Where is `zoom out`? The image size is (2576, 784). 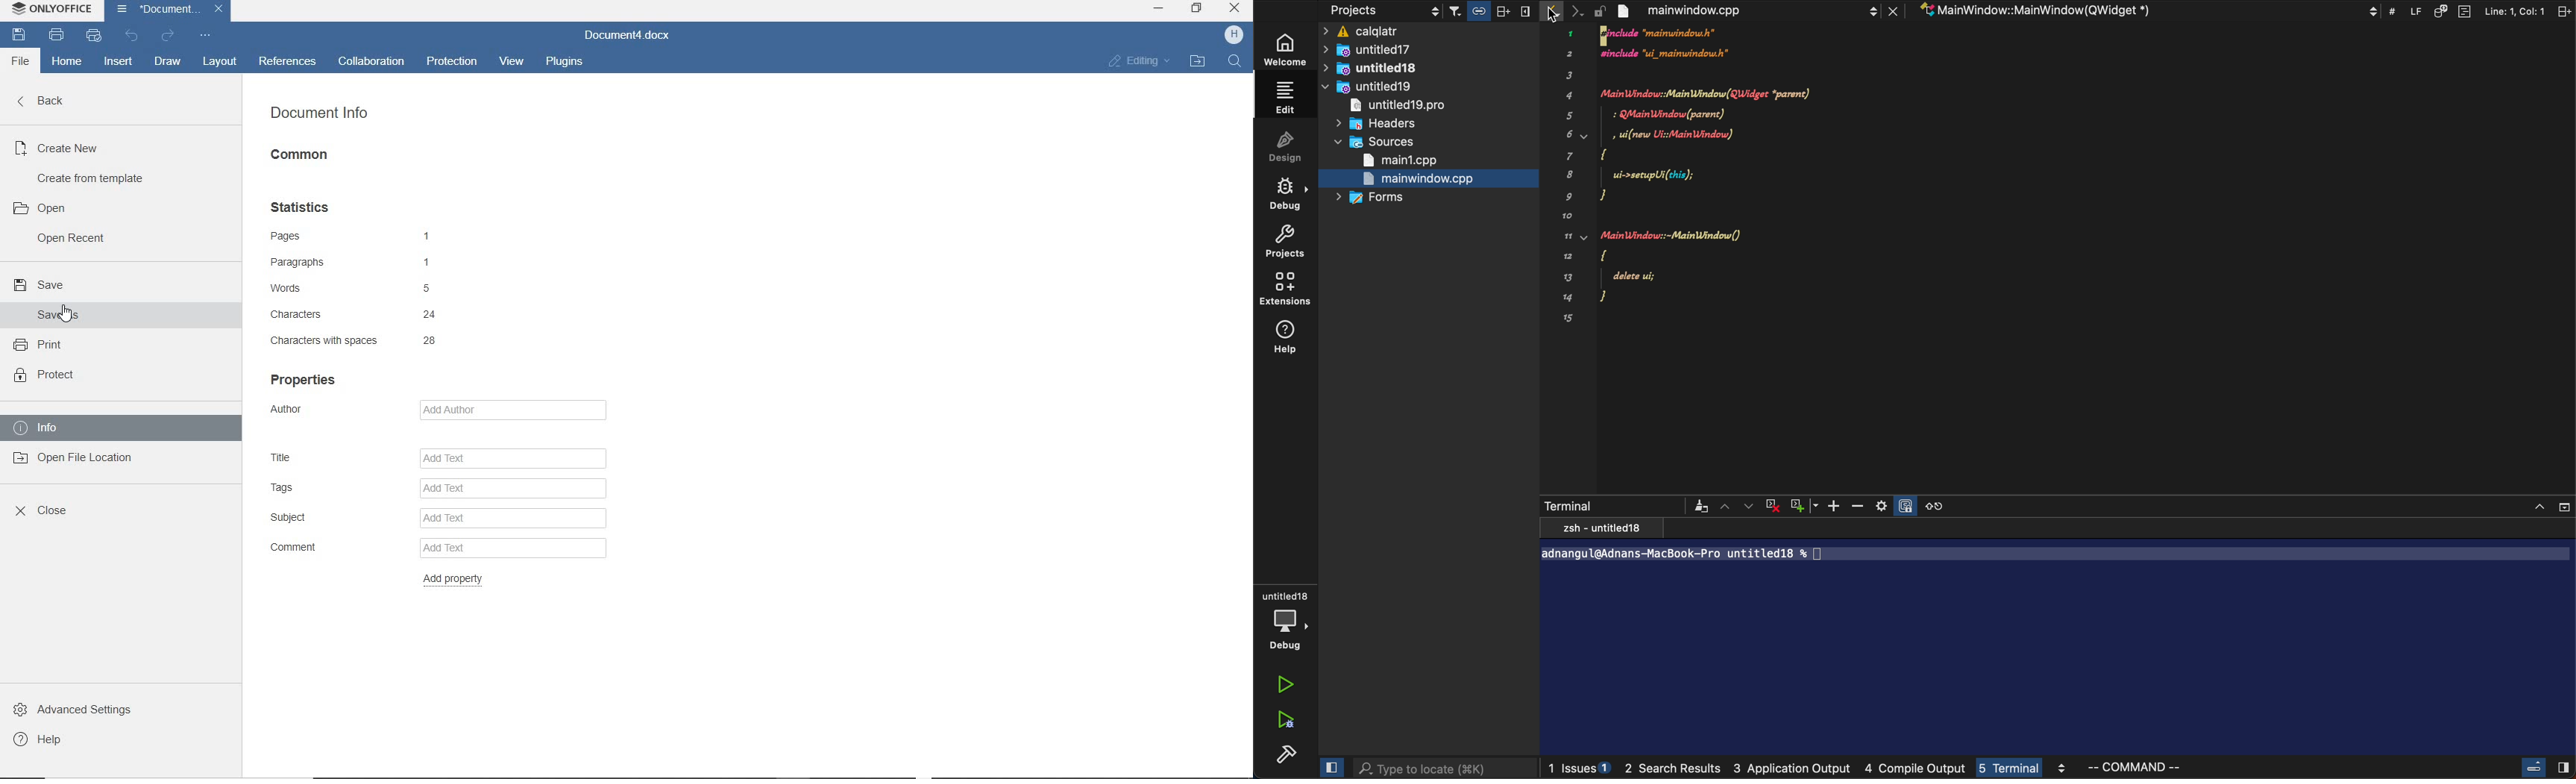
zoom out is located at coordinates (1862, 506).